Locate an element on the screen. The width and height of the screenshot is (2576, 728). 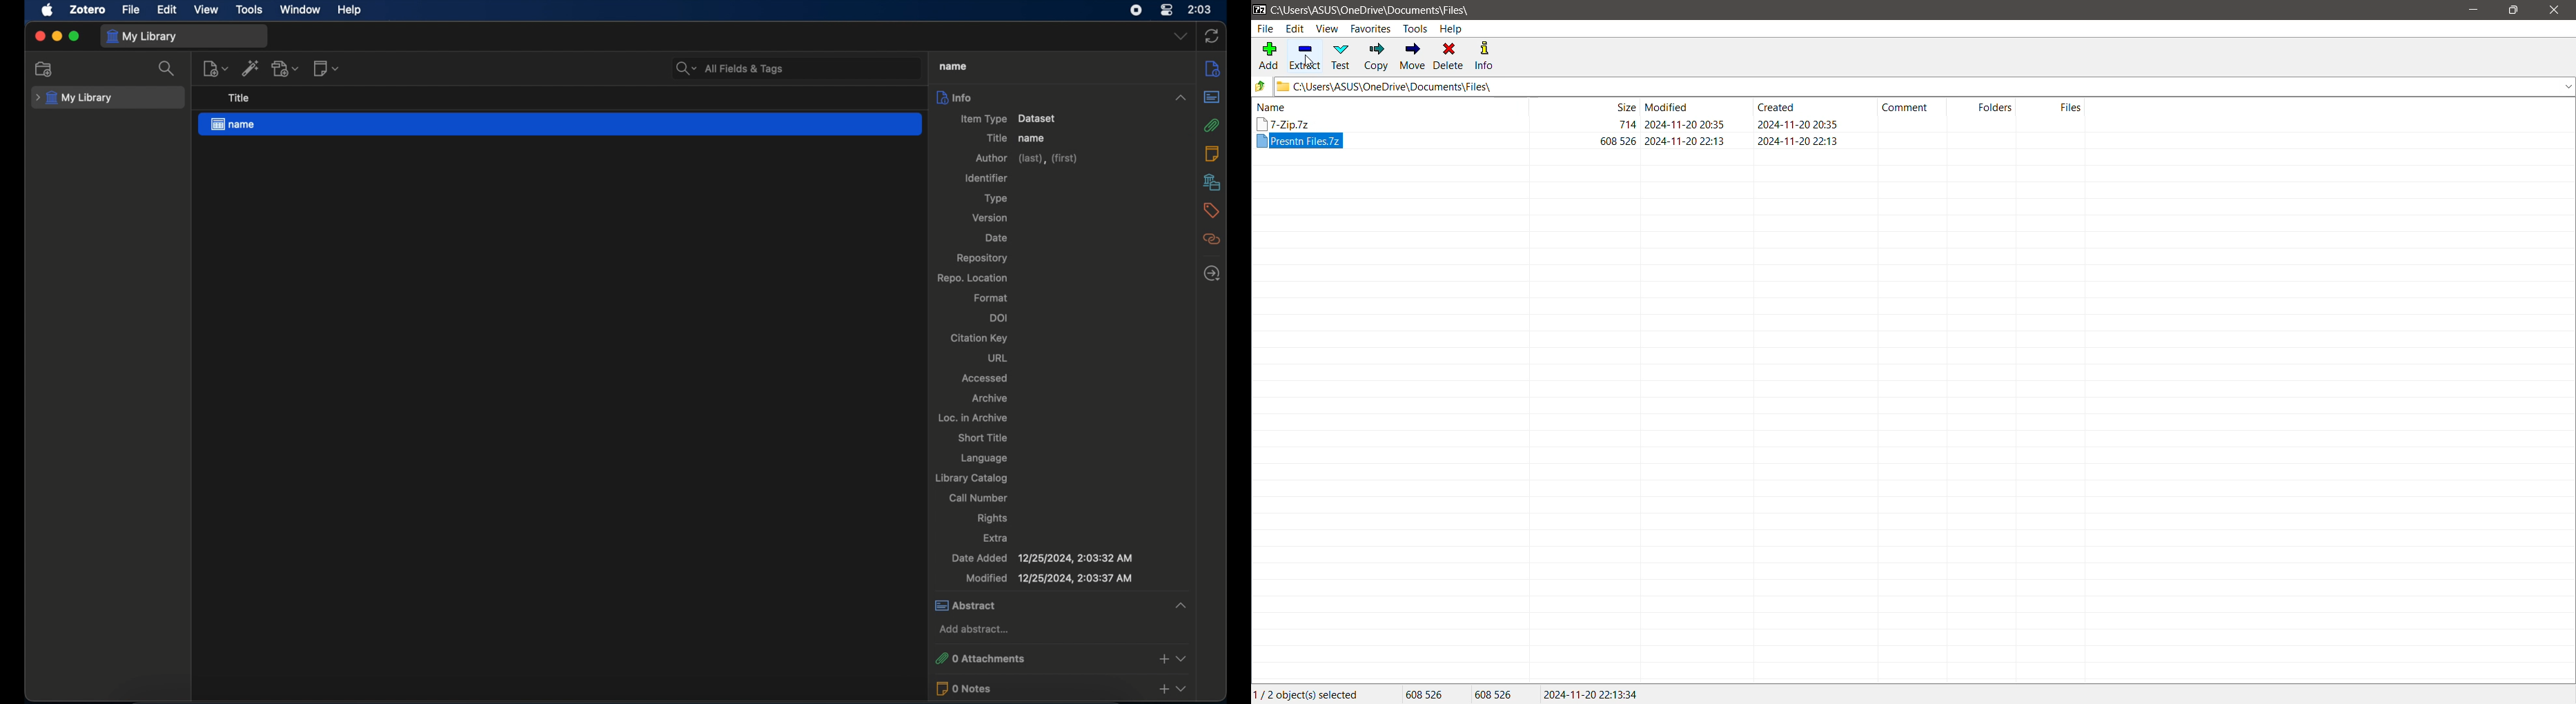
new item is located at coordinates (216, 68).